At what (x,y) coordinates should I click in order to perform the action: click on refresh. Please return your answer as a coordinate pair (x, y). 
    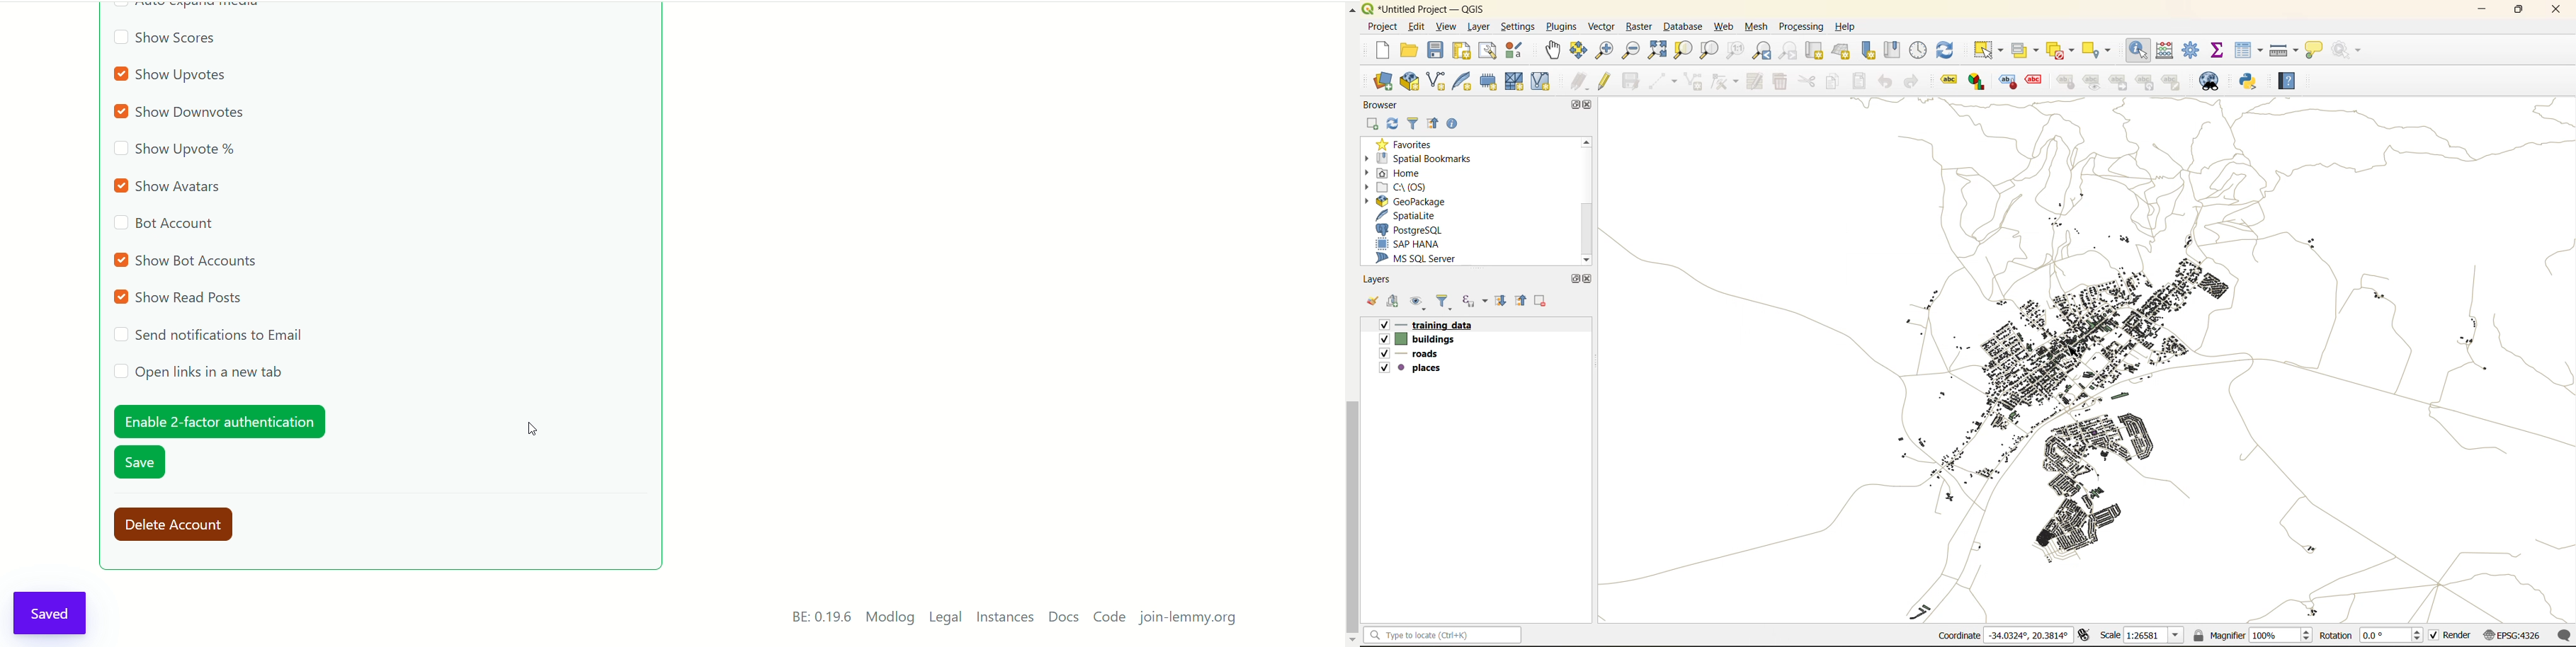
    Looking at the image, I should click on (1393, 125).